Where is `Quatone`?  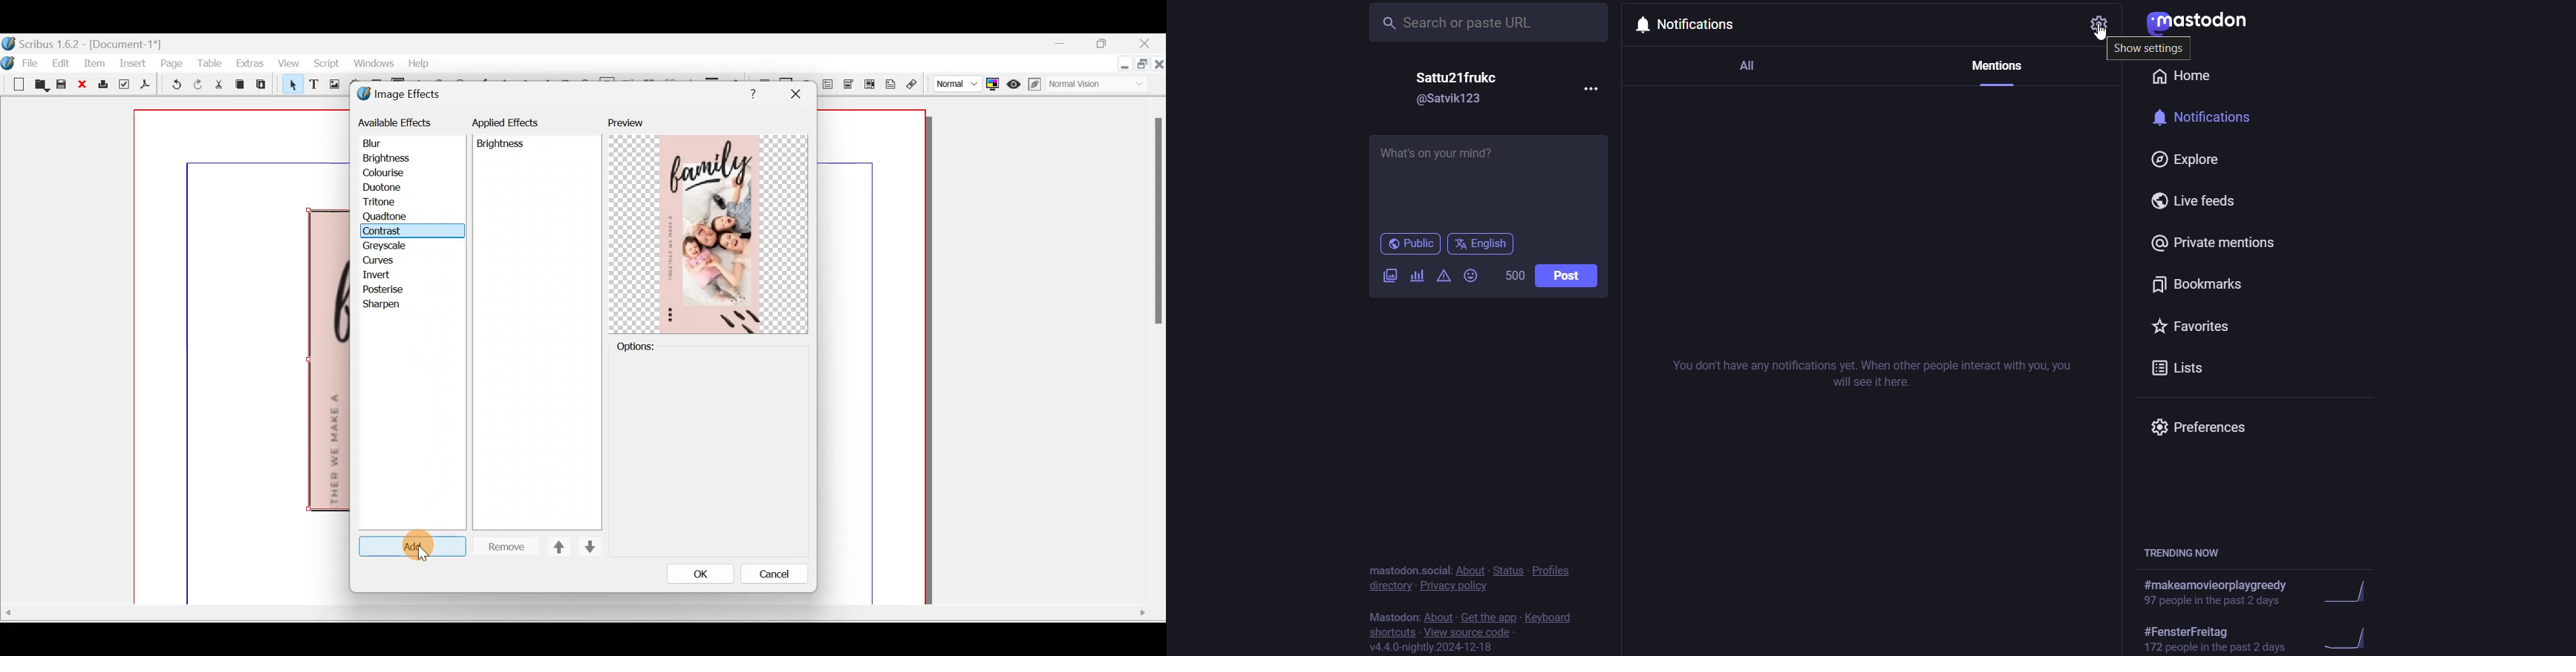 Quatone is located at coordinates (387, 217).